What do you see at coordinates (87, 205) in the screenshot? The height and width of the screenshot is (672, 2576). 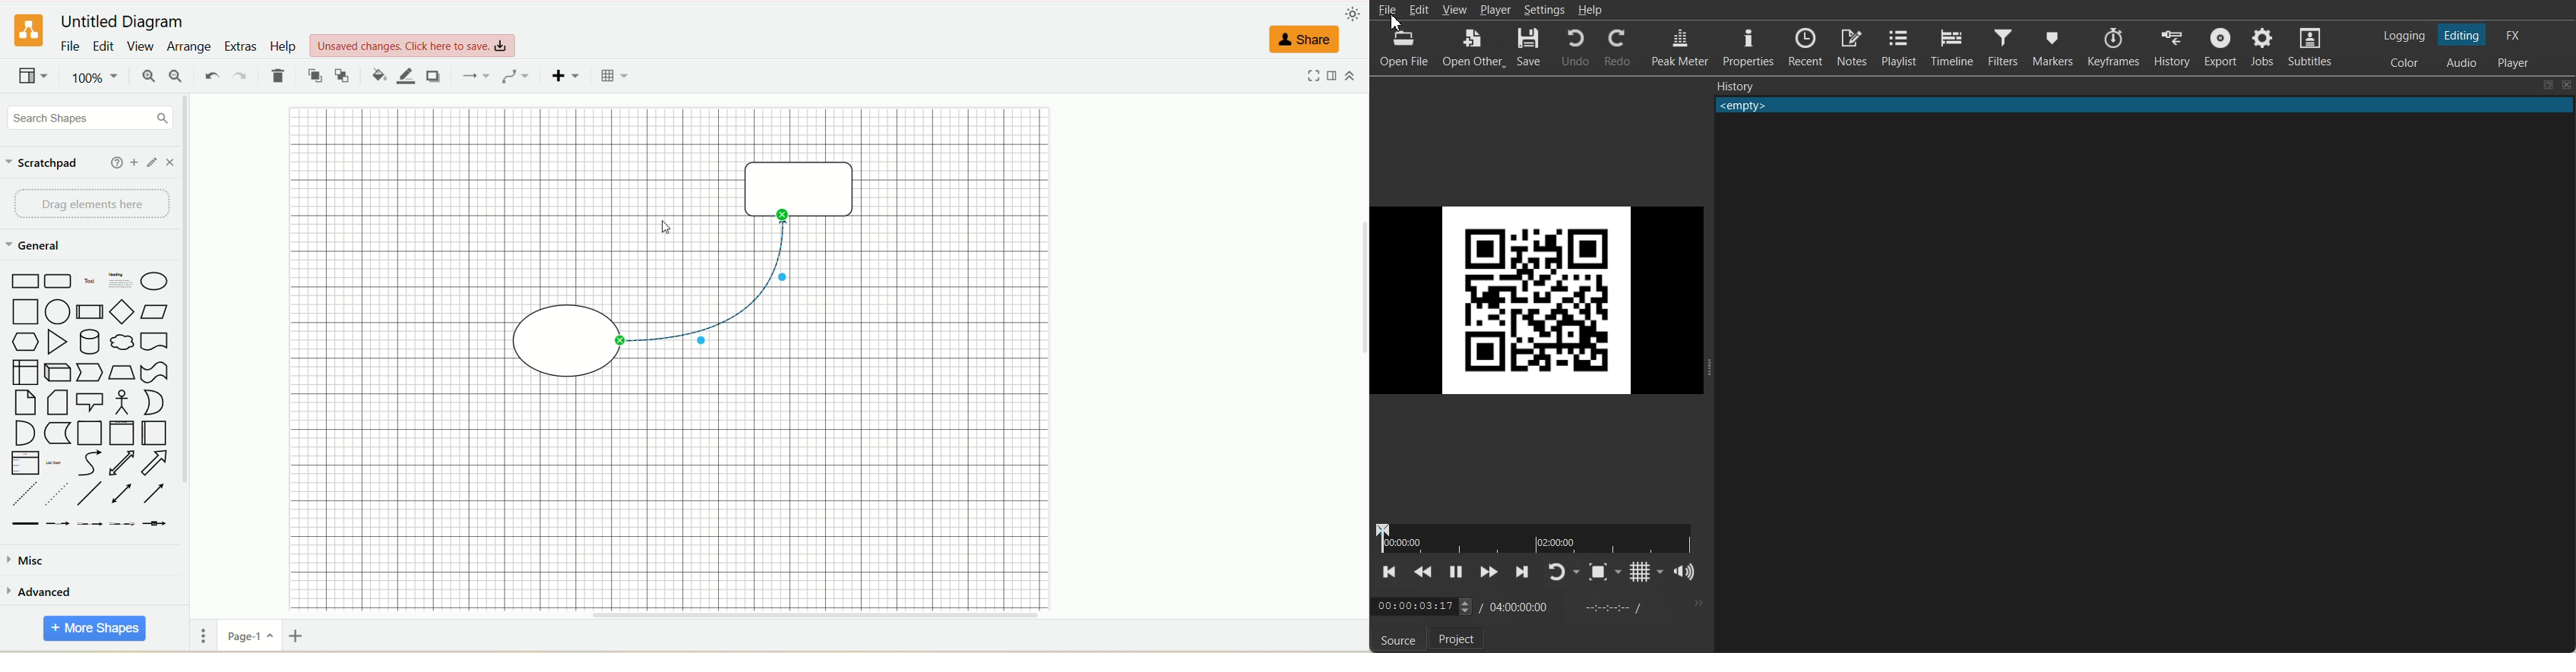 I see `drag element here` at bounding box center [87, 205].